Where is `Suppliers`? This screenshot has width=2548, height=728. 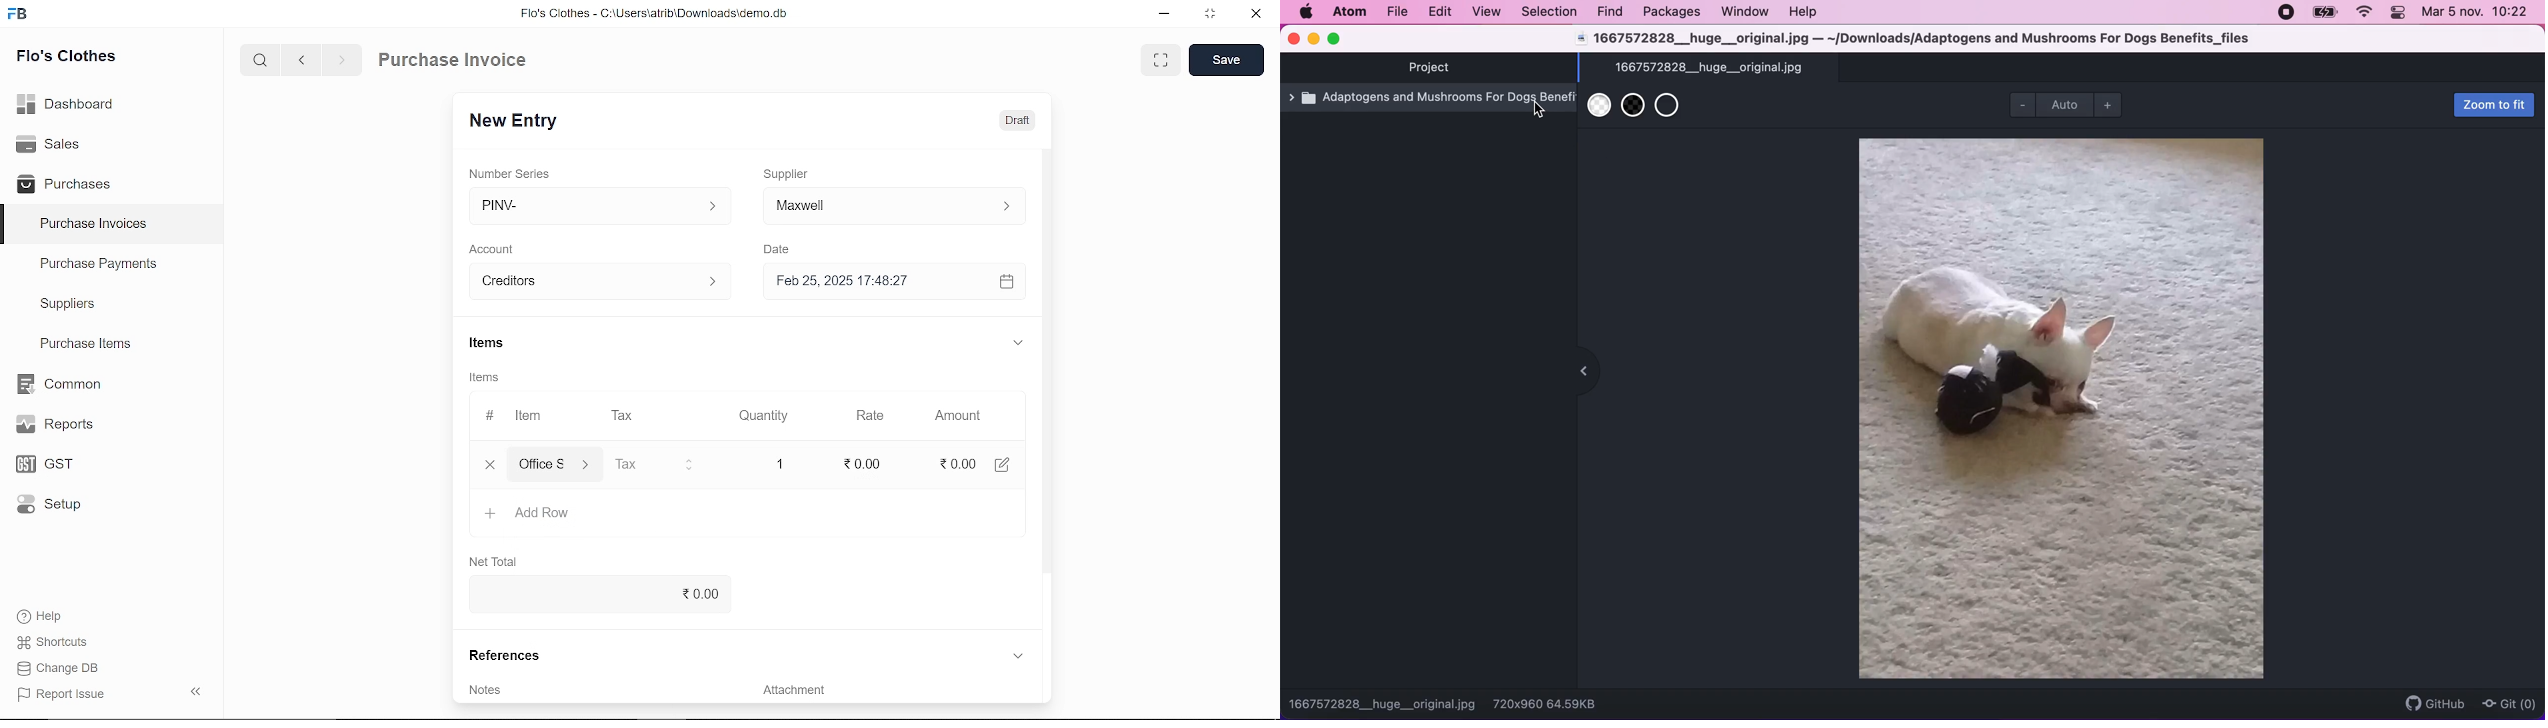 Suppliers is located at coordinates (68, 304).